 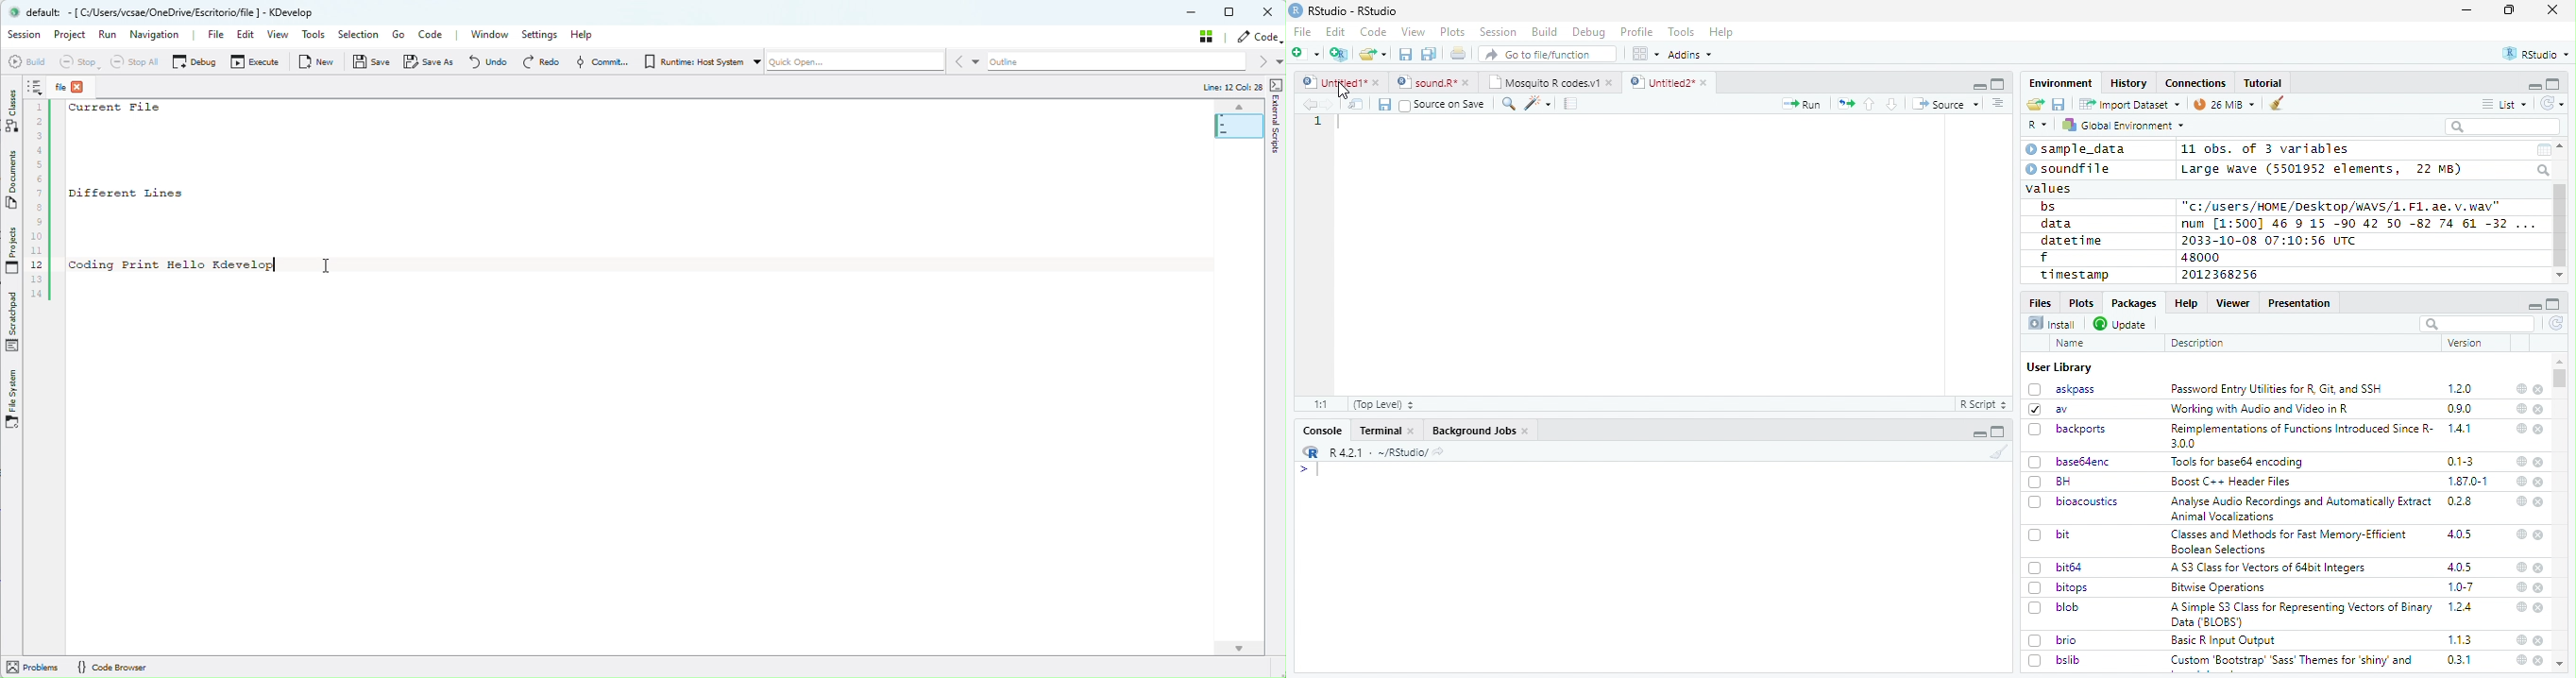 What do you see at coordinates (2537, 55) in the screenshot?
I see `RStudio` at bounding box center [2537, 55].